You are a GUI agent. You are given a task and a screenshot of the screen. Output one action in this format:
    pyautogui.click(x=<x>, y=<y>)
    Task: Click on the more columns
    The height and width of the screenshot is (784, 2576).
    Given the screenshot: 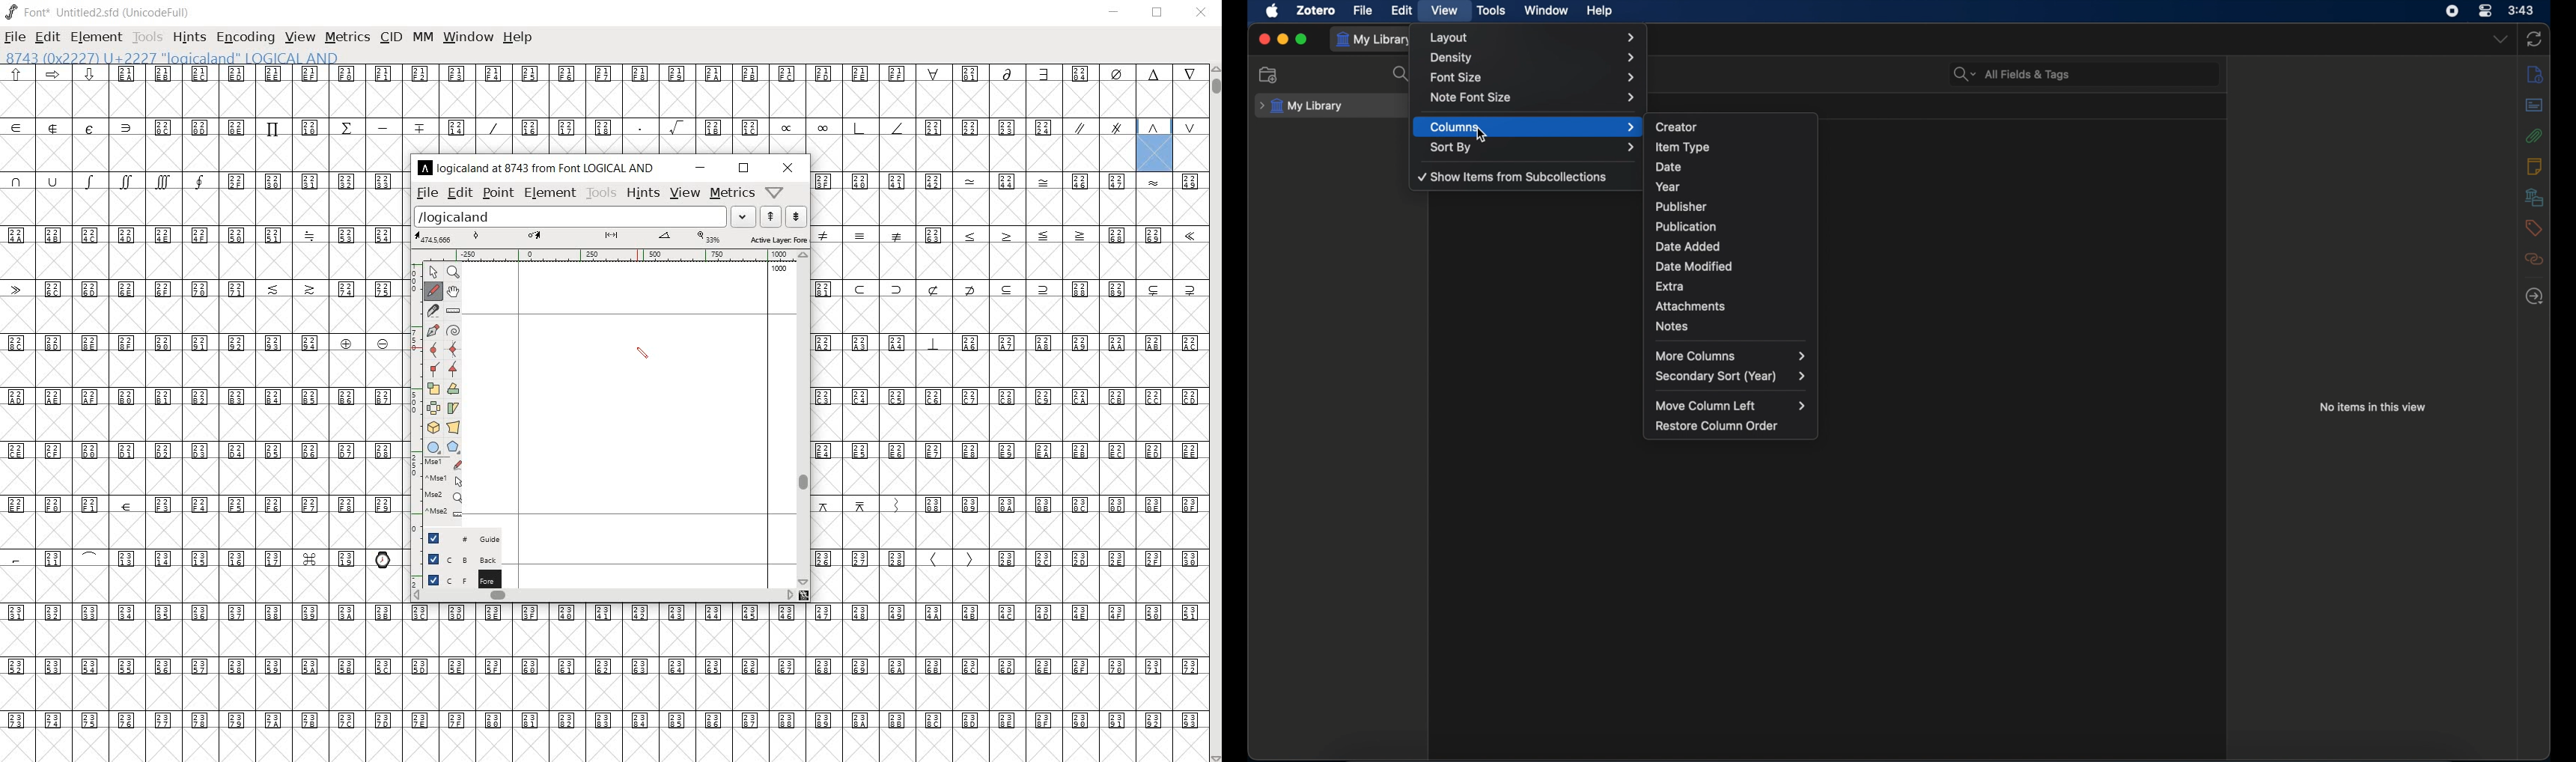 What is the action you would take?
    pyautogui.click(x=1731, y=356)
    